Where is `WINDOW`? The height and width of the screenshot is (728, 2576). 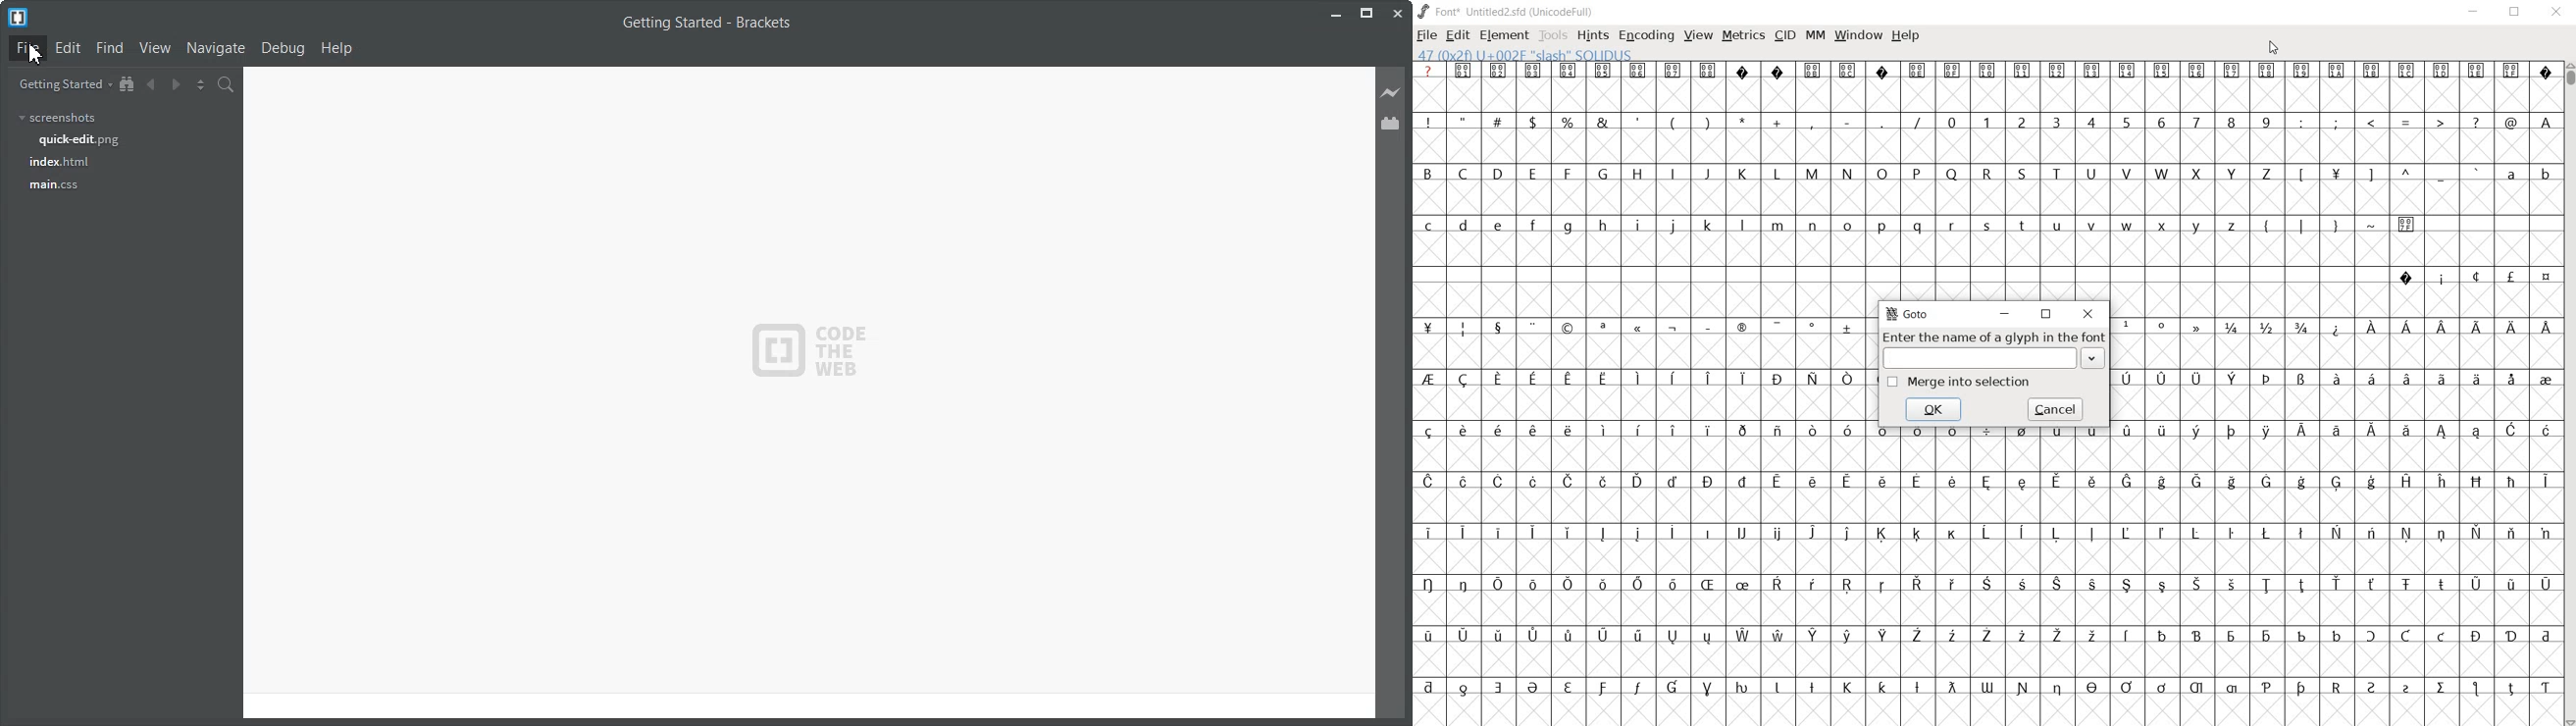
WINDOW is located at coordinates (1857, 36).